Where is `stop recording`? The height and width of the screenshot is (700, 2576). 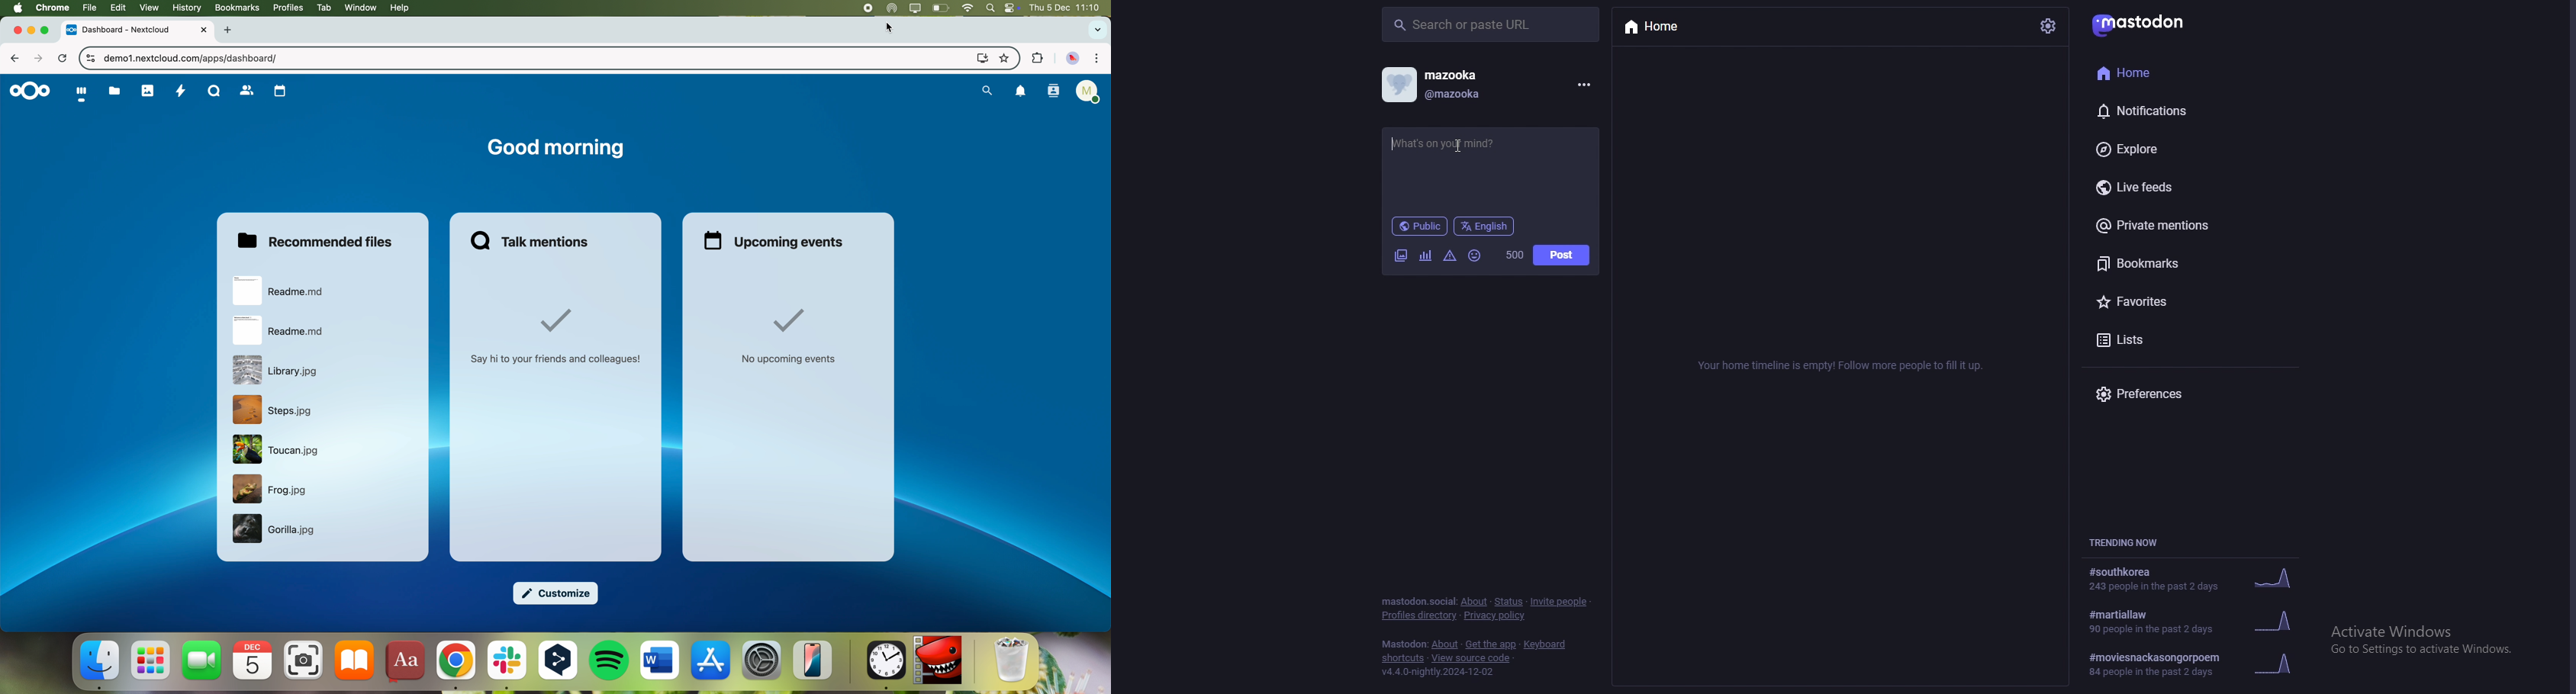 stop recording is located at coordinates (861, 8).